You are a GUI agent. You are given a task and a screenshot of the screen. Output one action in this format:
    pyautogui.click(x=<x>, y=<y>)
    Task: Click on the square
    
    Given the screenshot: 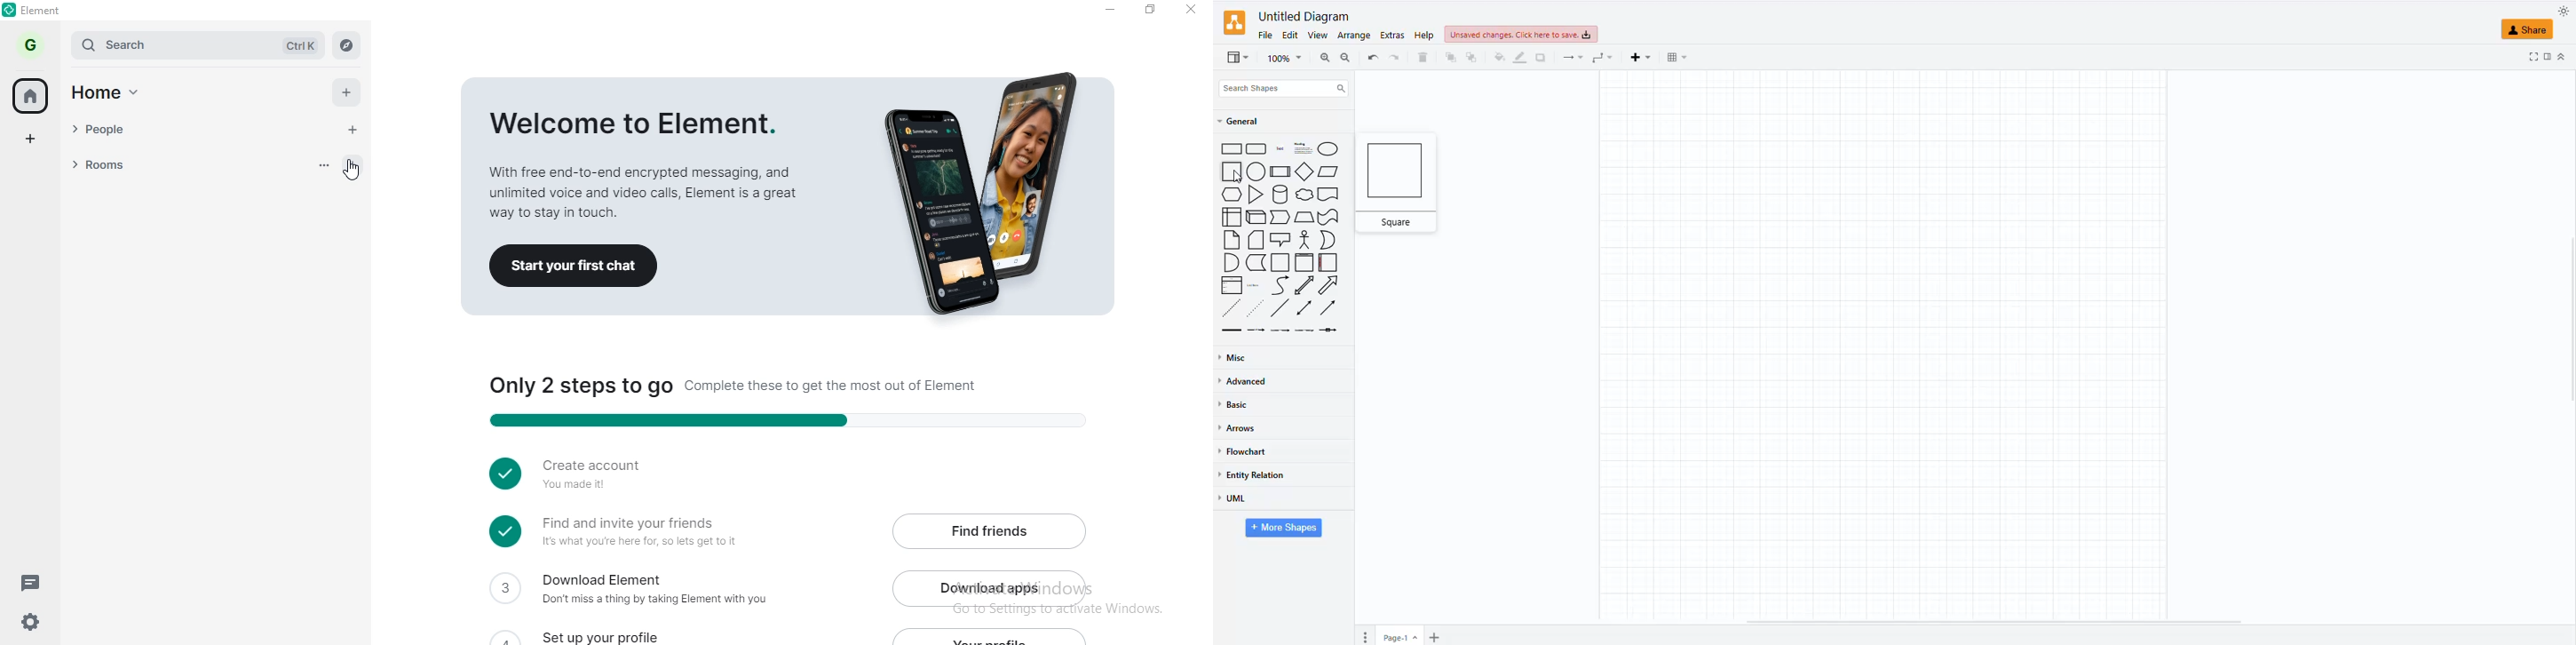 What is the action you would take?
    pyautogui.click(x=1231, y=173)
    